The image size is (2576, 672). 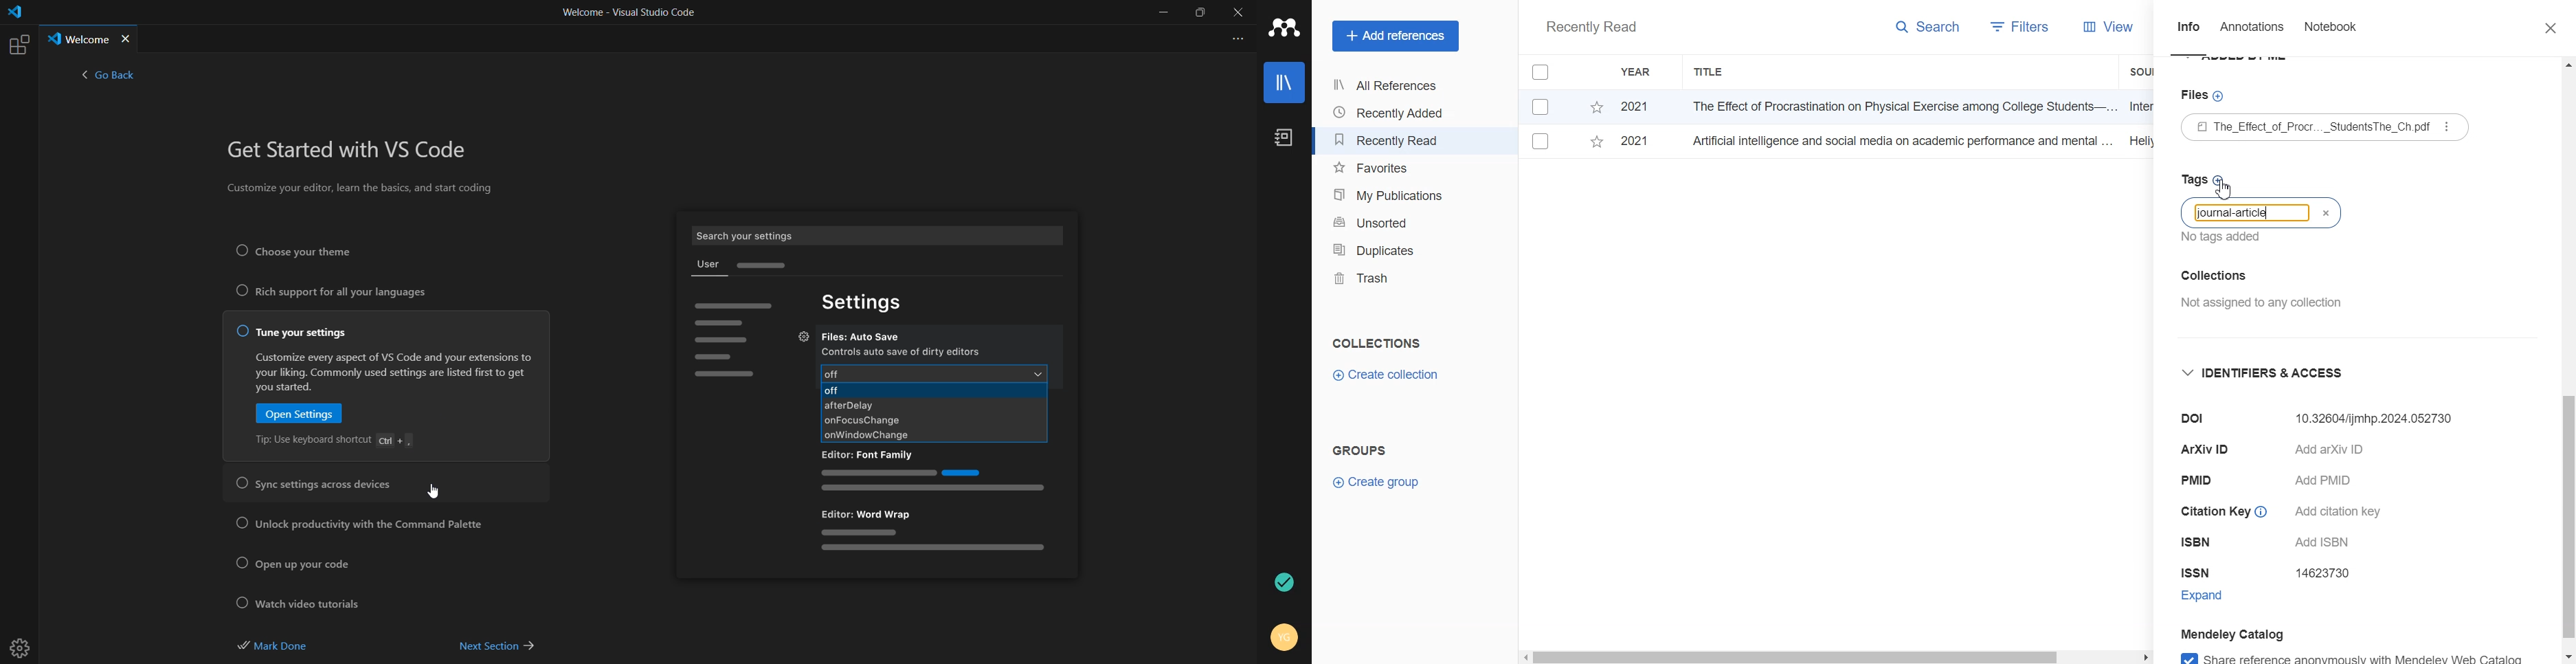 What do you see at coordinates (2448, 126) in the screenshot?
I see `More` at bounding box center [2448, 126].